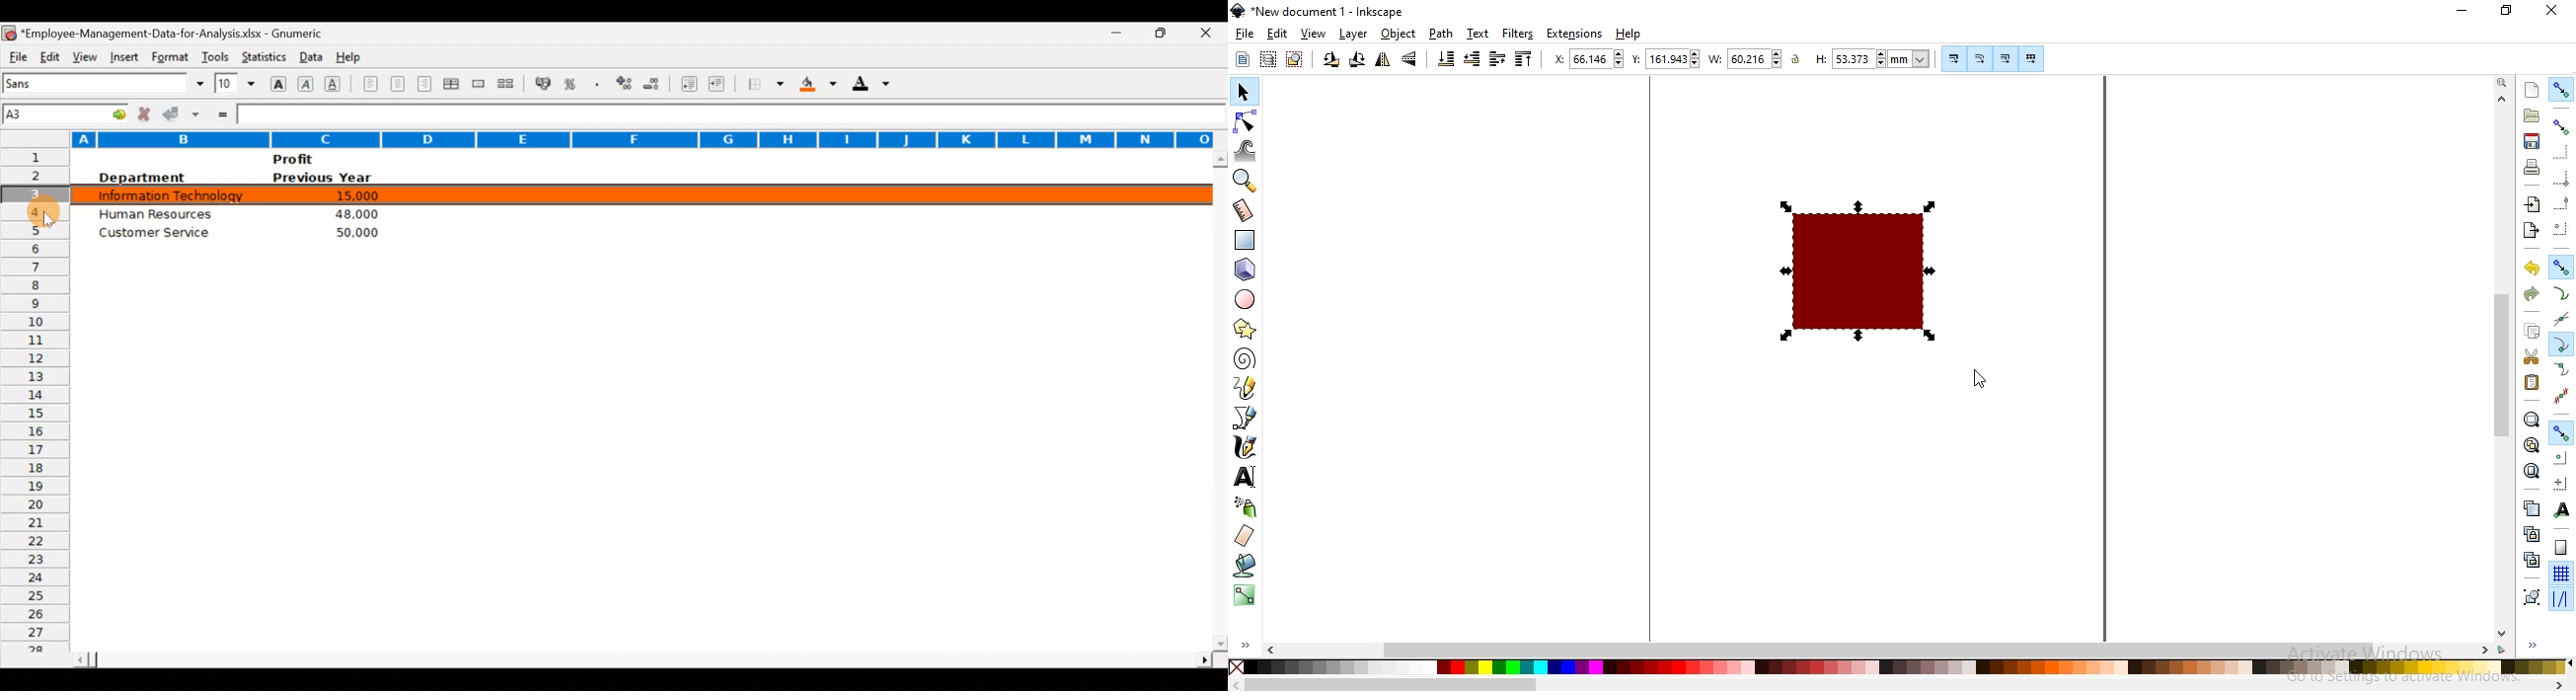 This screenshot has height=700, width=2576. I want to click on Foreground, so click(876, 88).